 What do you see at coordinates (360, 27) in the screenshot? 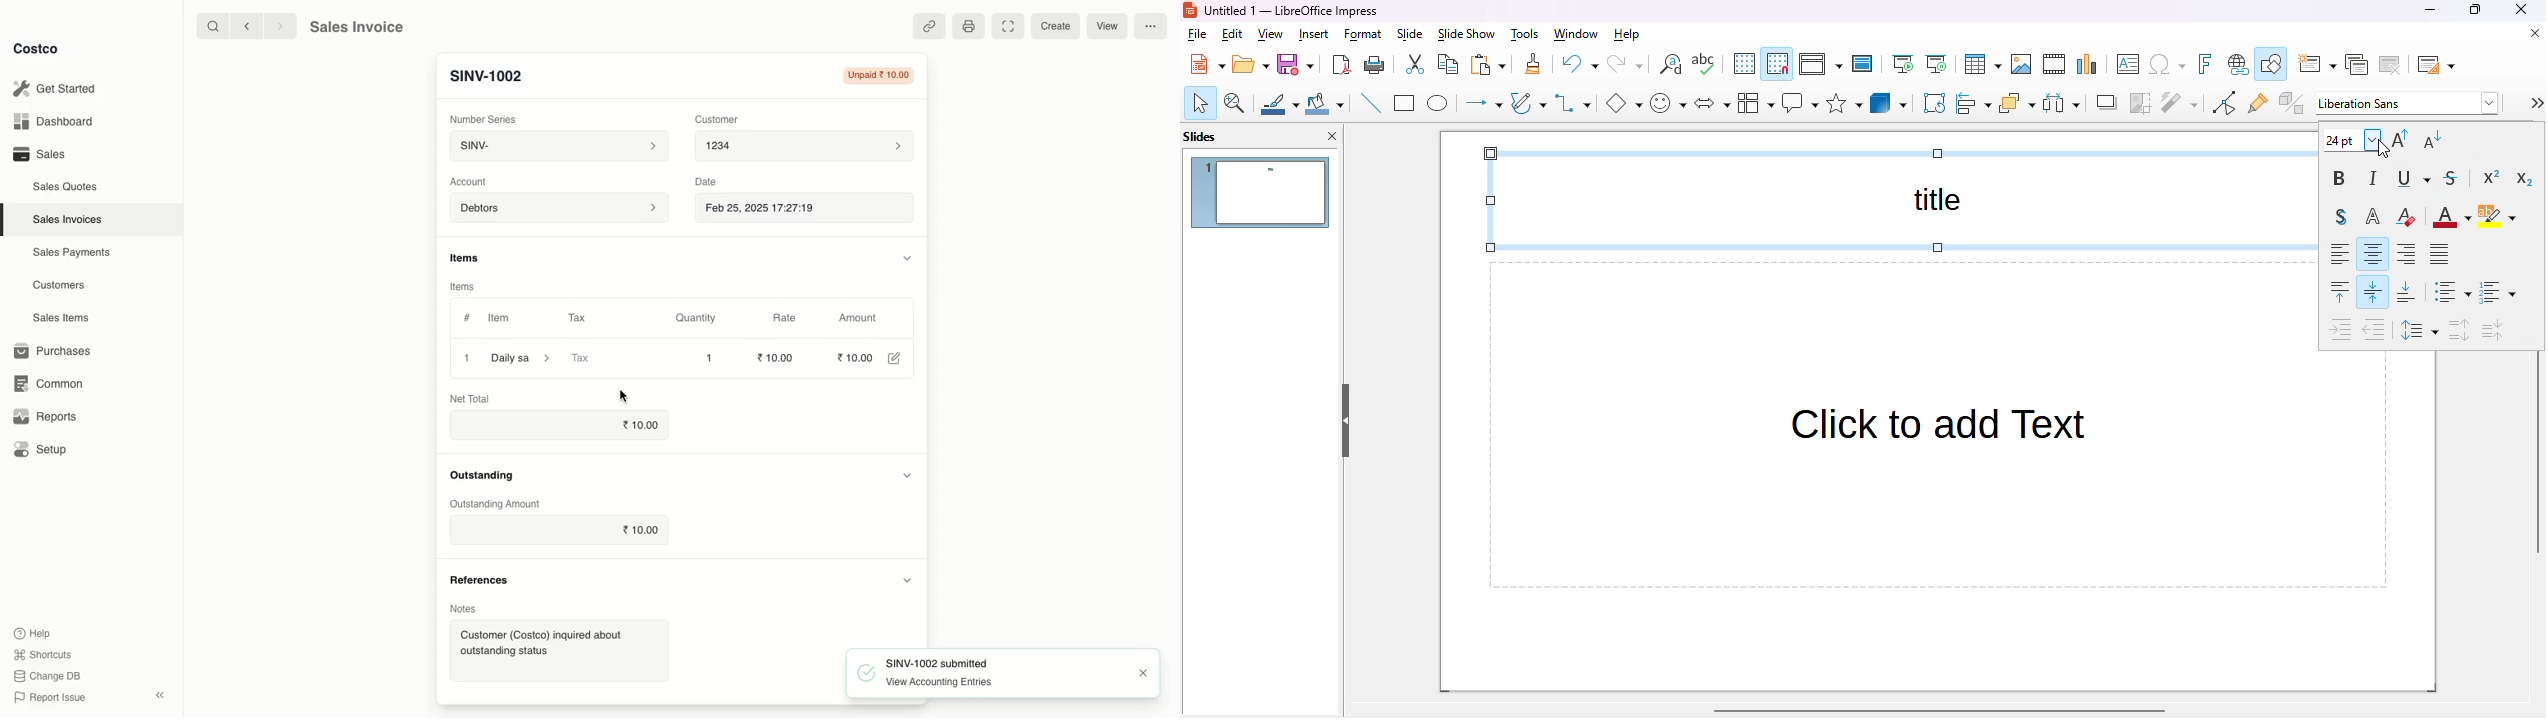
I see `Sales Invoice` at bounding box center [360, 27].